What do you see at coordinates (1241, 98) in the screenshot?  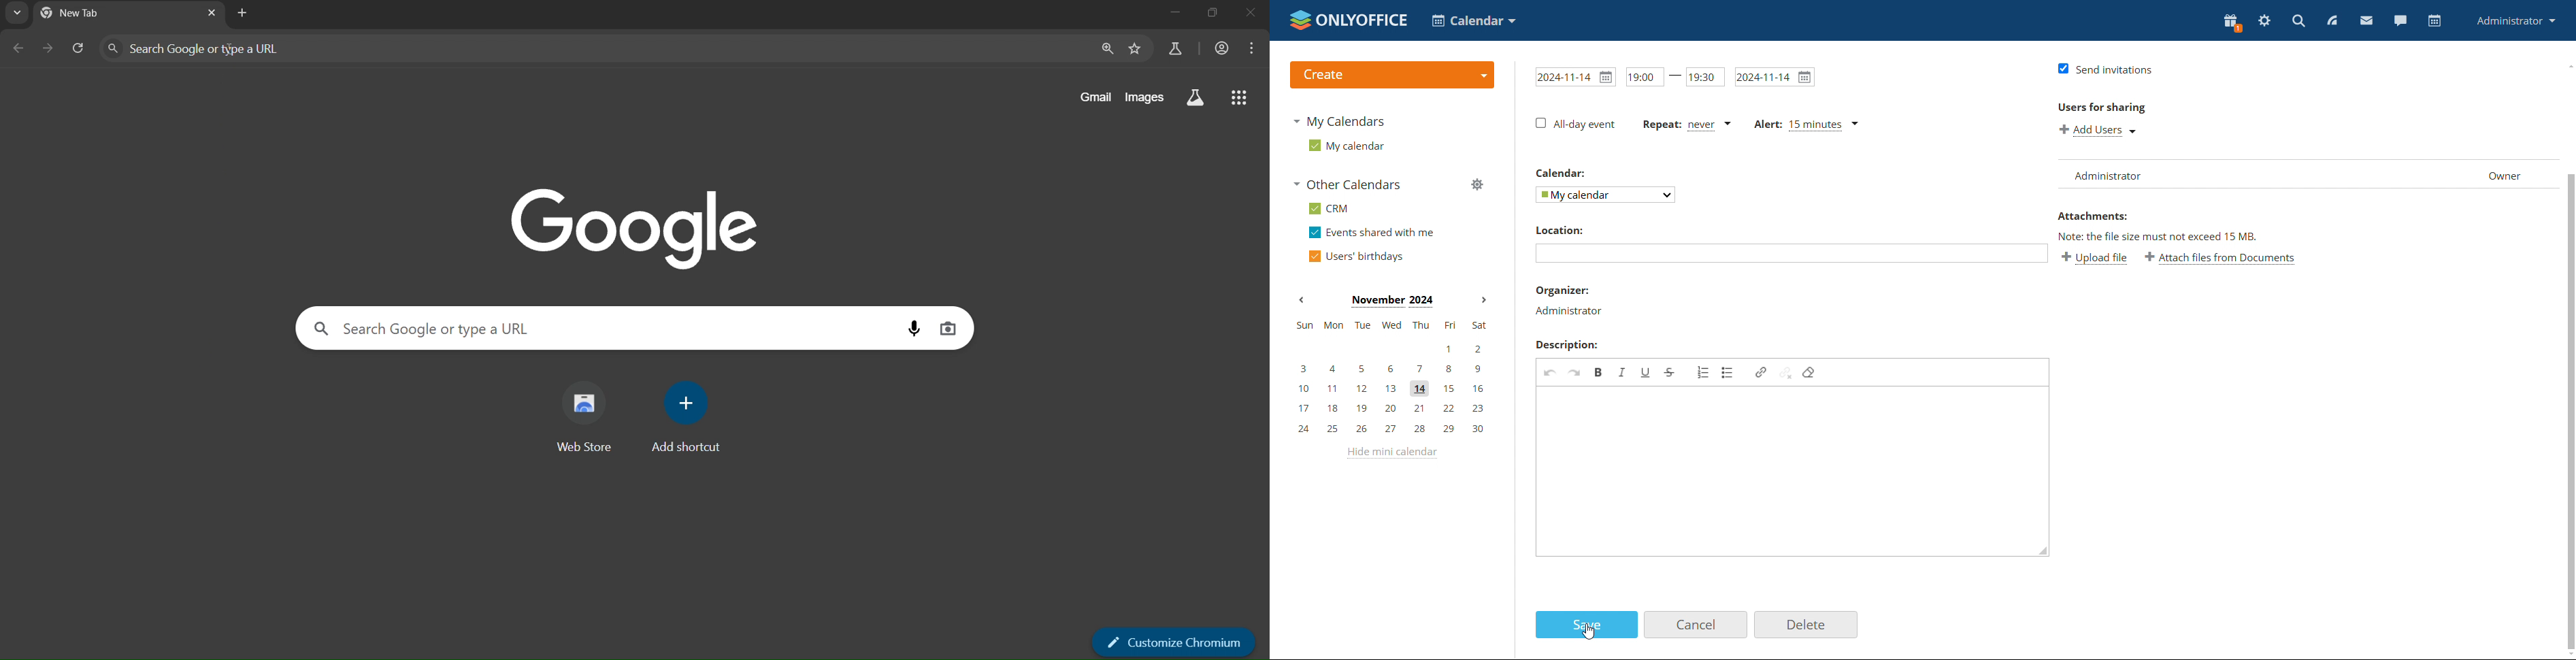 I see `google apps` at bounding box center [1241, 98].